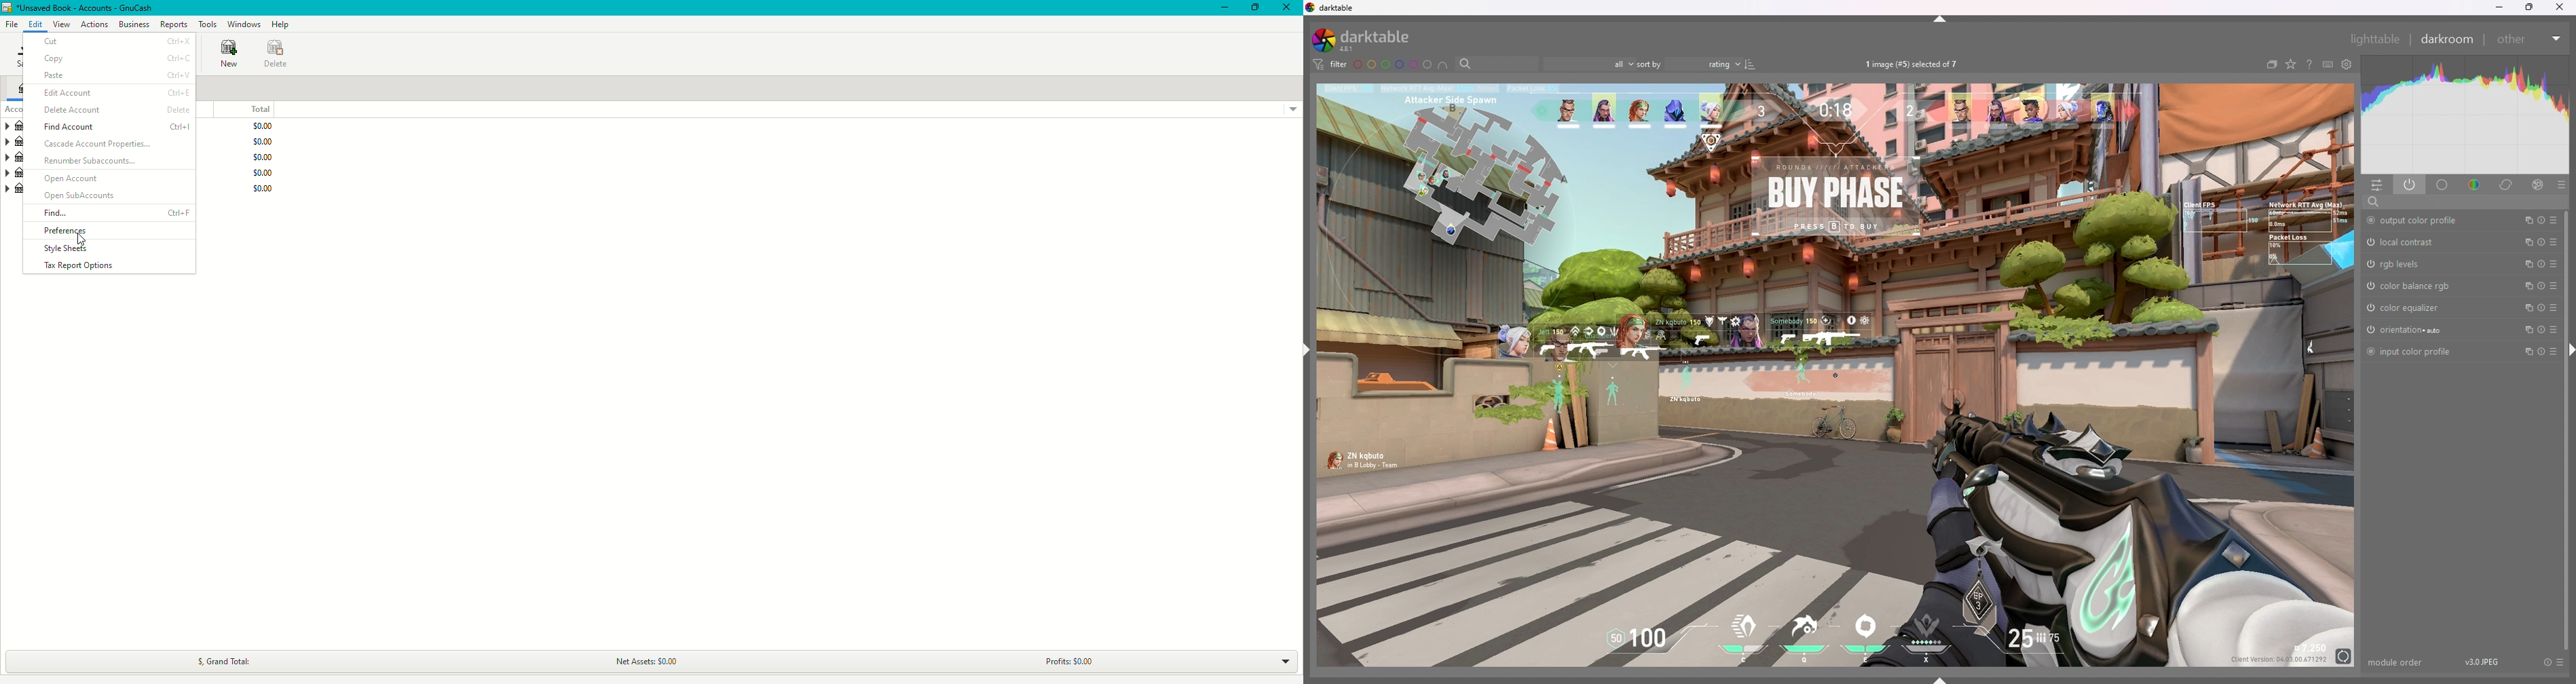  What do you see at coordinates (61, 228) in the screenshot?
I see `Preference` at bounding box center [61, 228].